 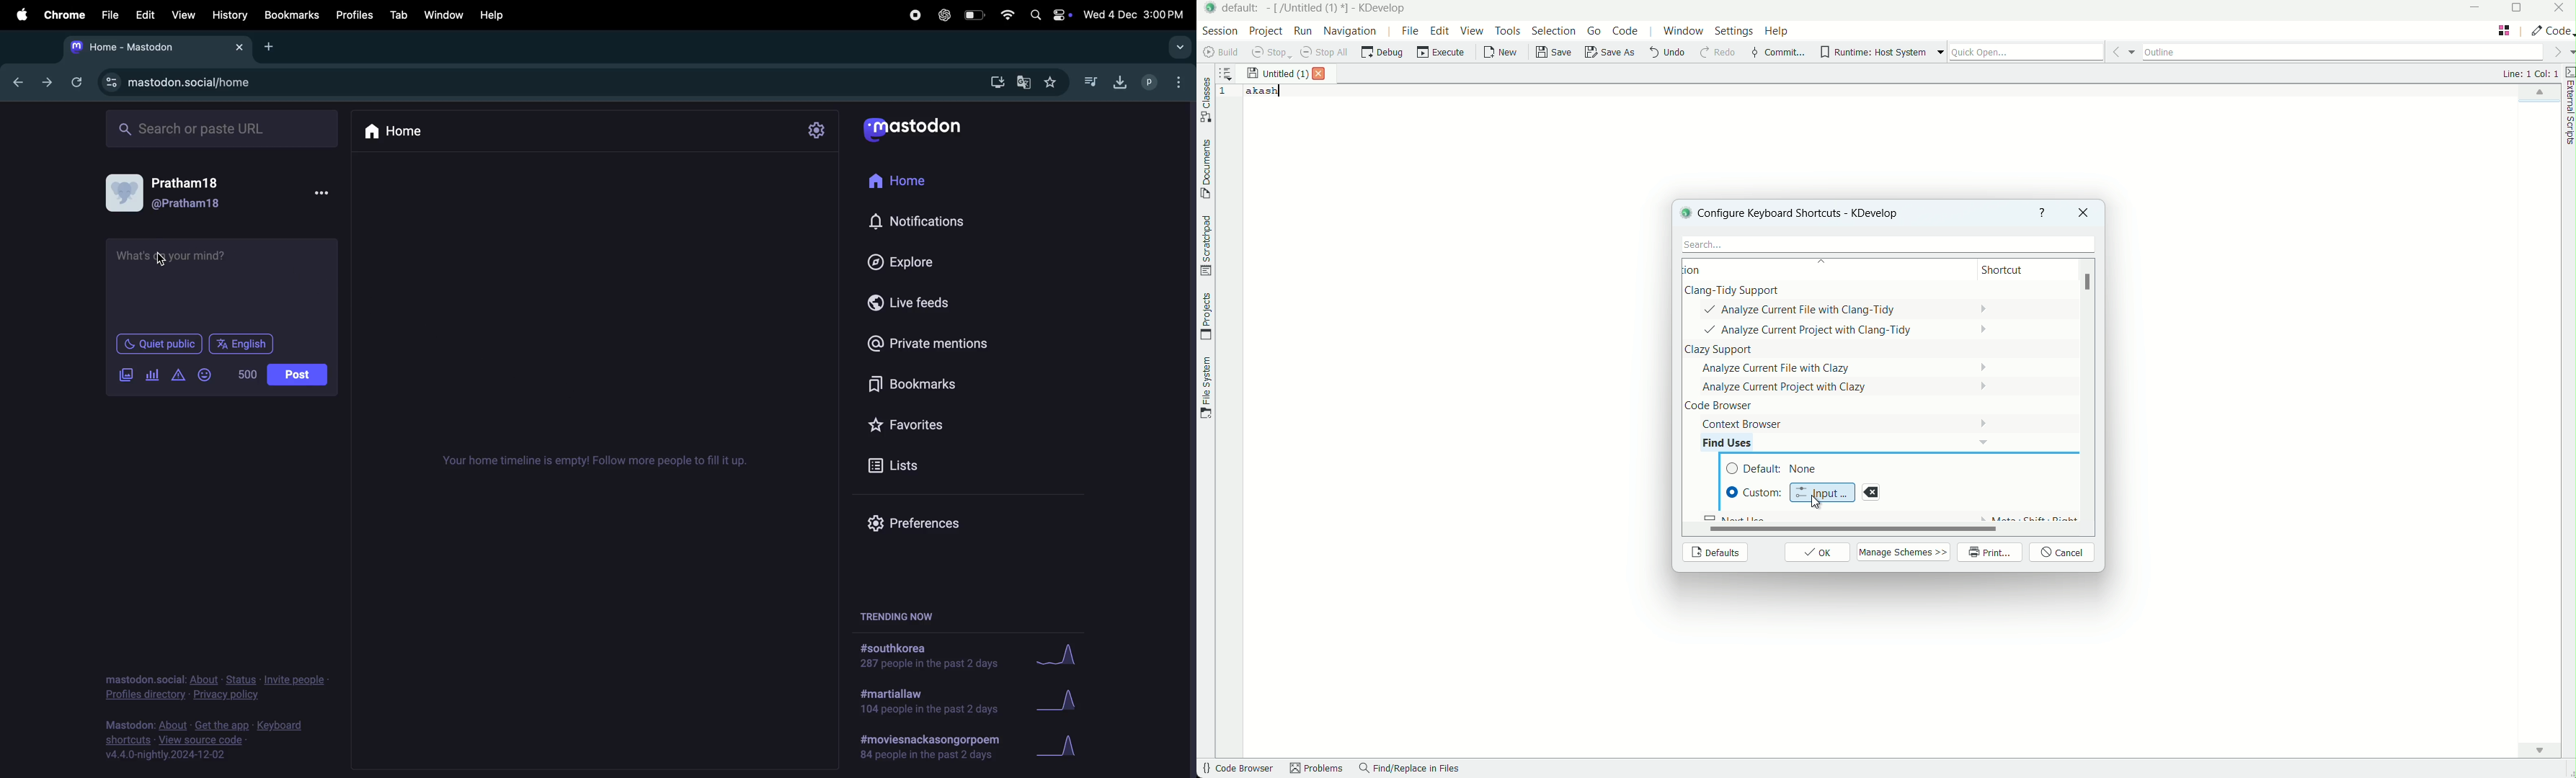 I want to click on battery, so click(x=973, y=15).